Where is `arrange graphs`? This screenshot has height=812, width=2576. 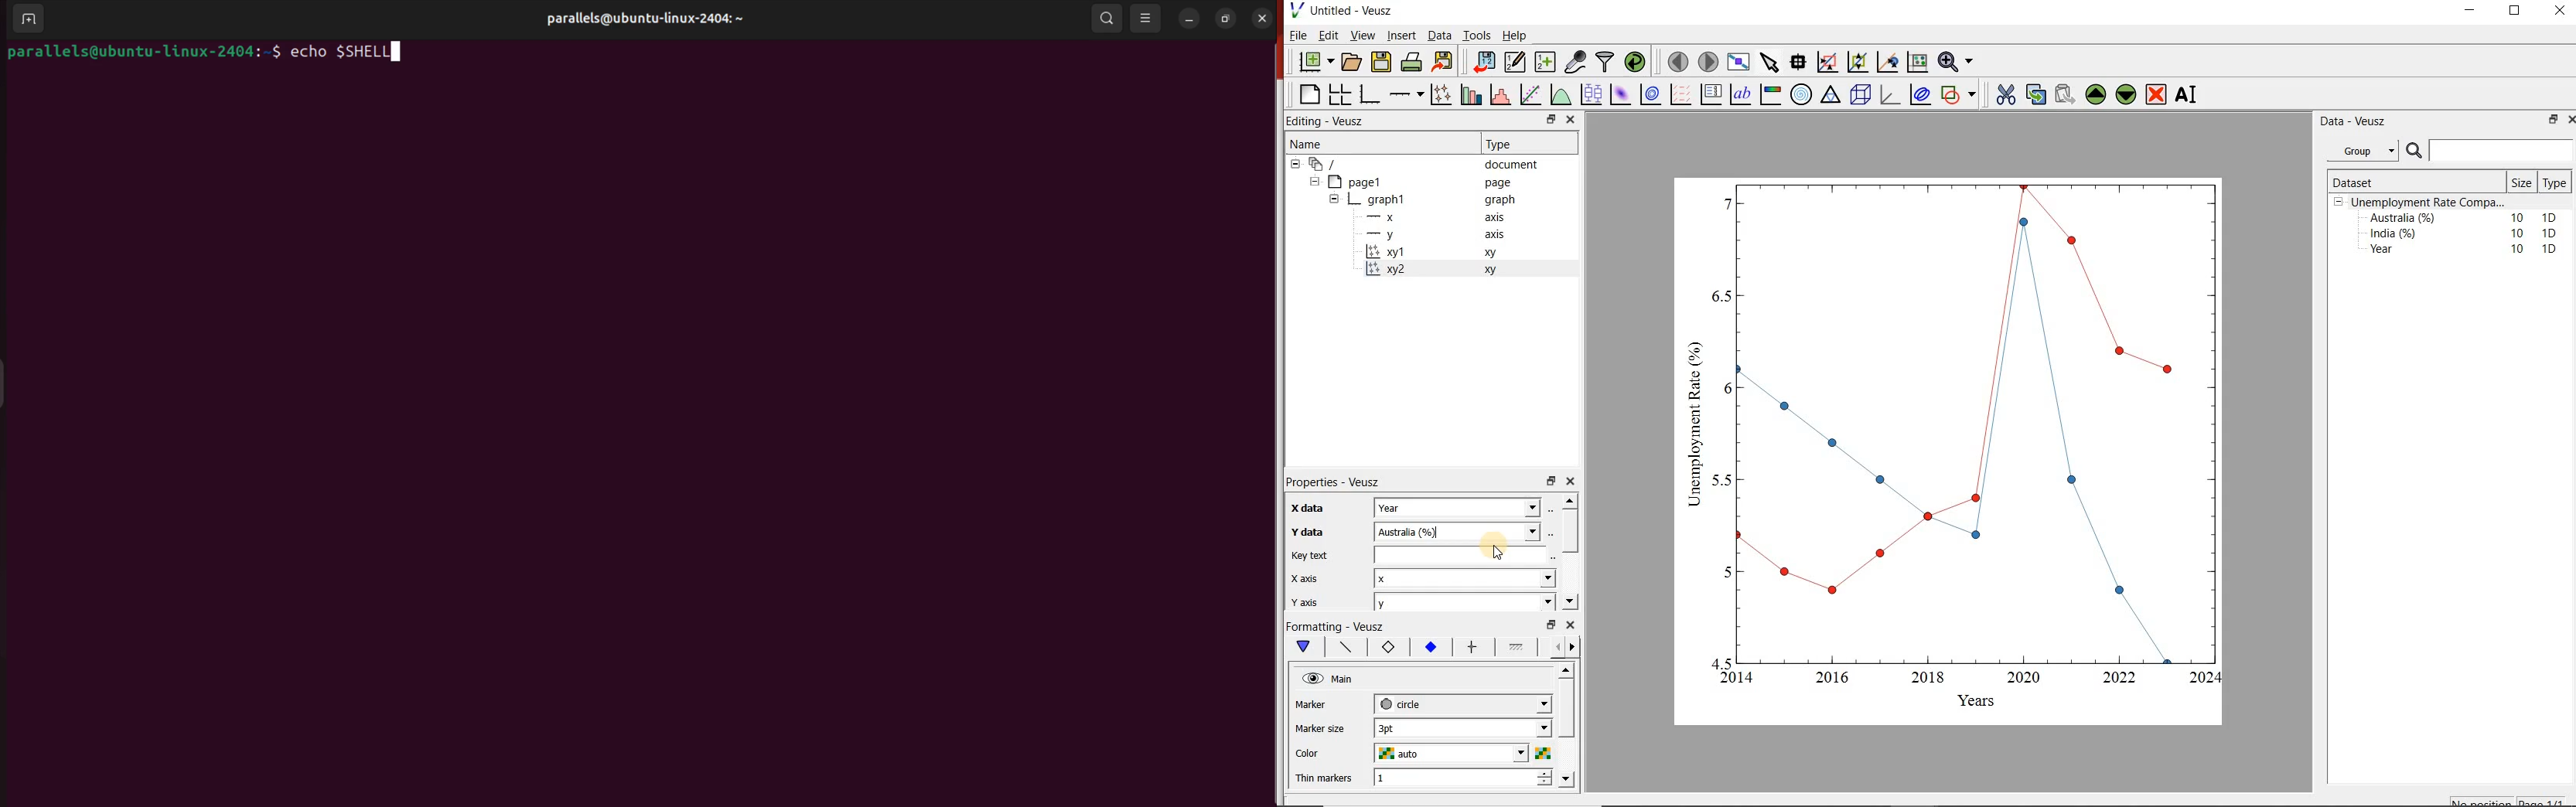 arrange graphs is located at coordinates (1339, 94).